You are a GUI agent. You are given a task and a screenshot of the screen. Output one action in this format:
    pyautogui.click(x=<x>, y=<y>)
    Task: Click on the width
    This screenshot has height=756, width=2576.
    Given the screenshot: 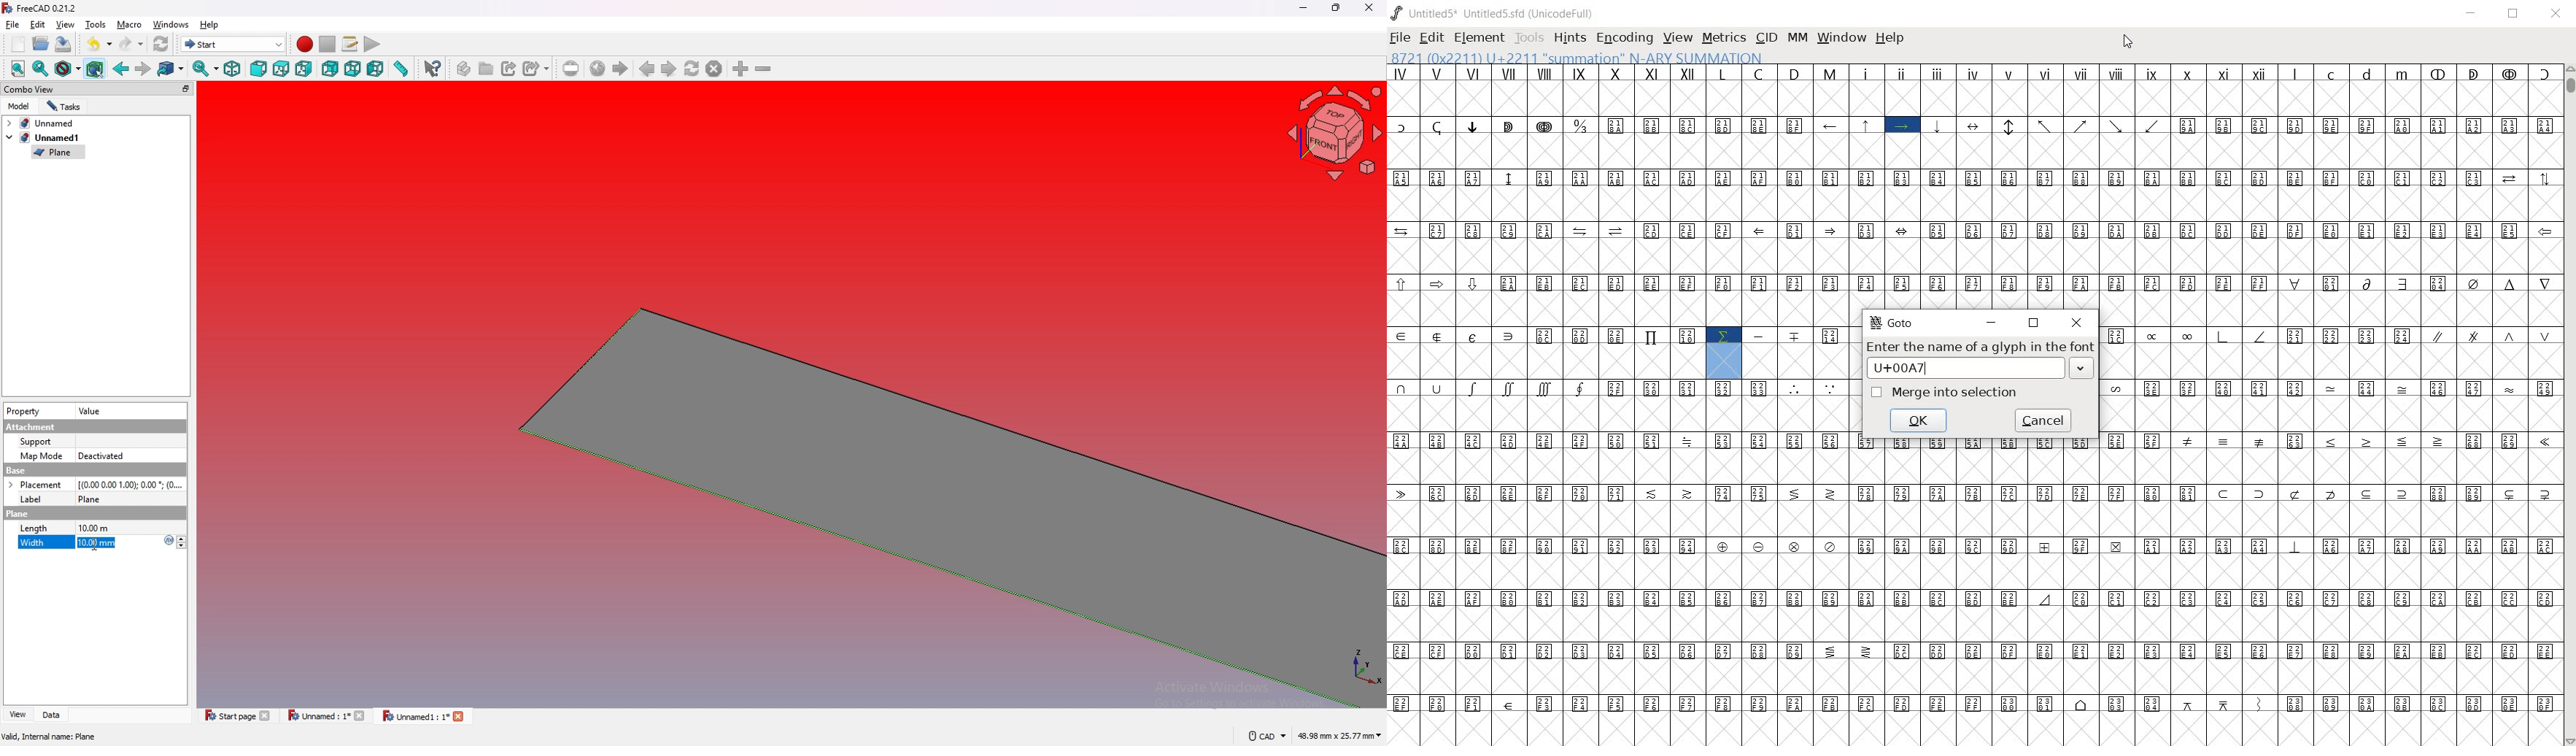 What is the action you would take?
    pyautogui.click(x=33, y=544)
    